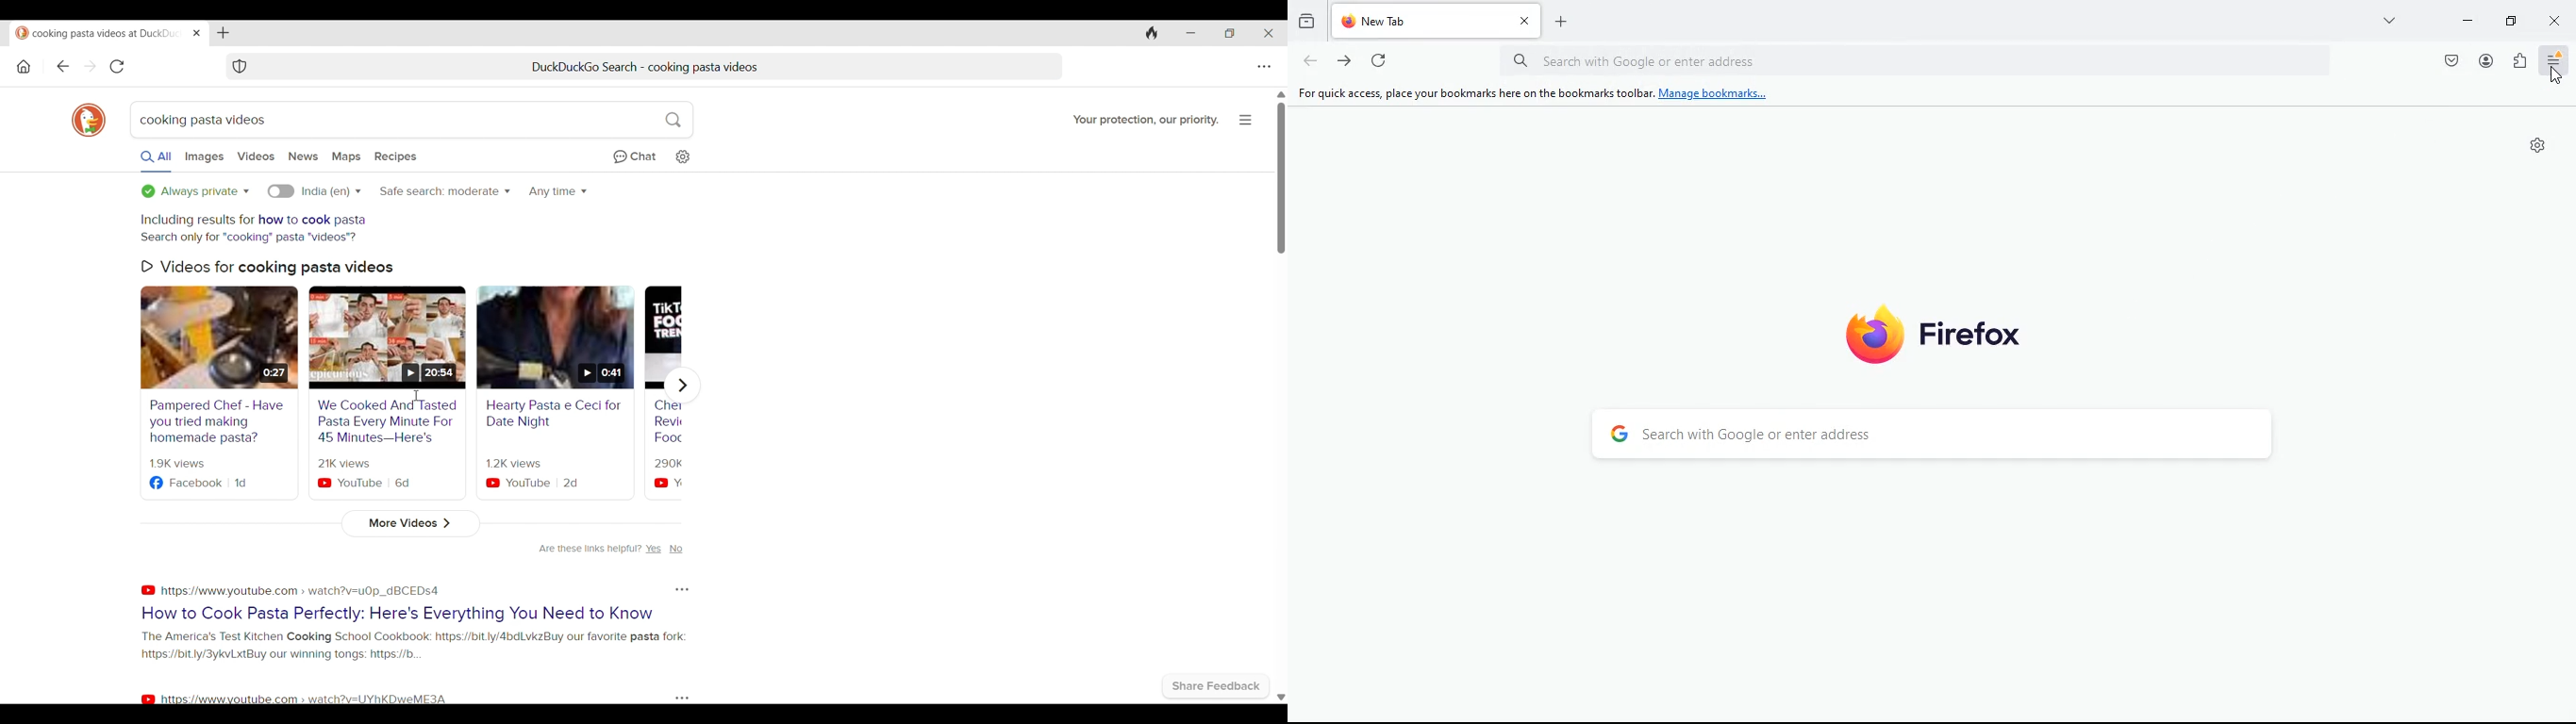 The image size is (2576, 728). Describe the element at coordinates (195, 190) in the screenshot. I see `Search privacy options` at that location.